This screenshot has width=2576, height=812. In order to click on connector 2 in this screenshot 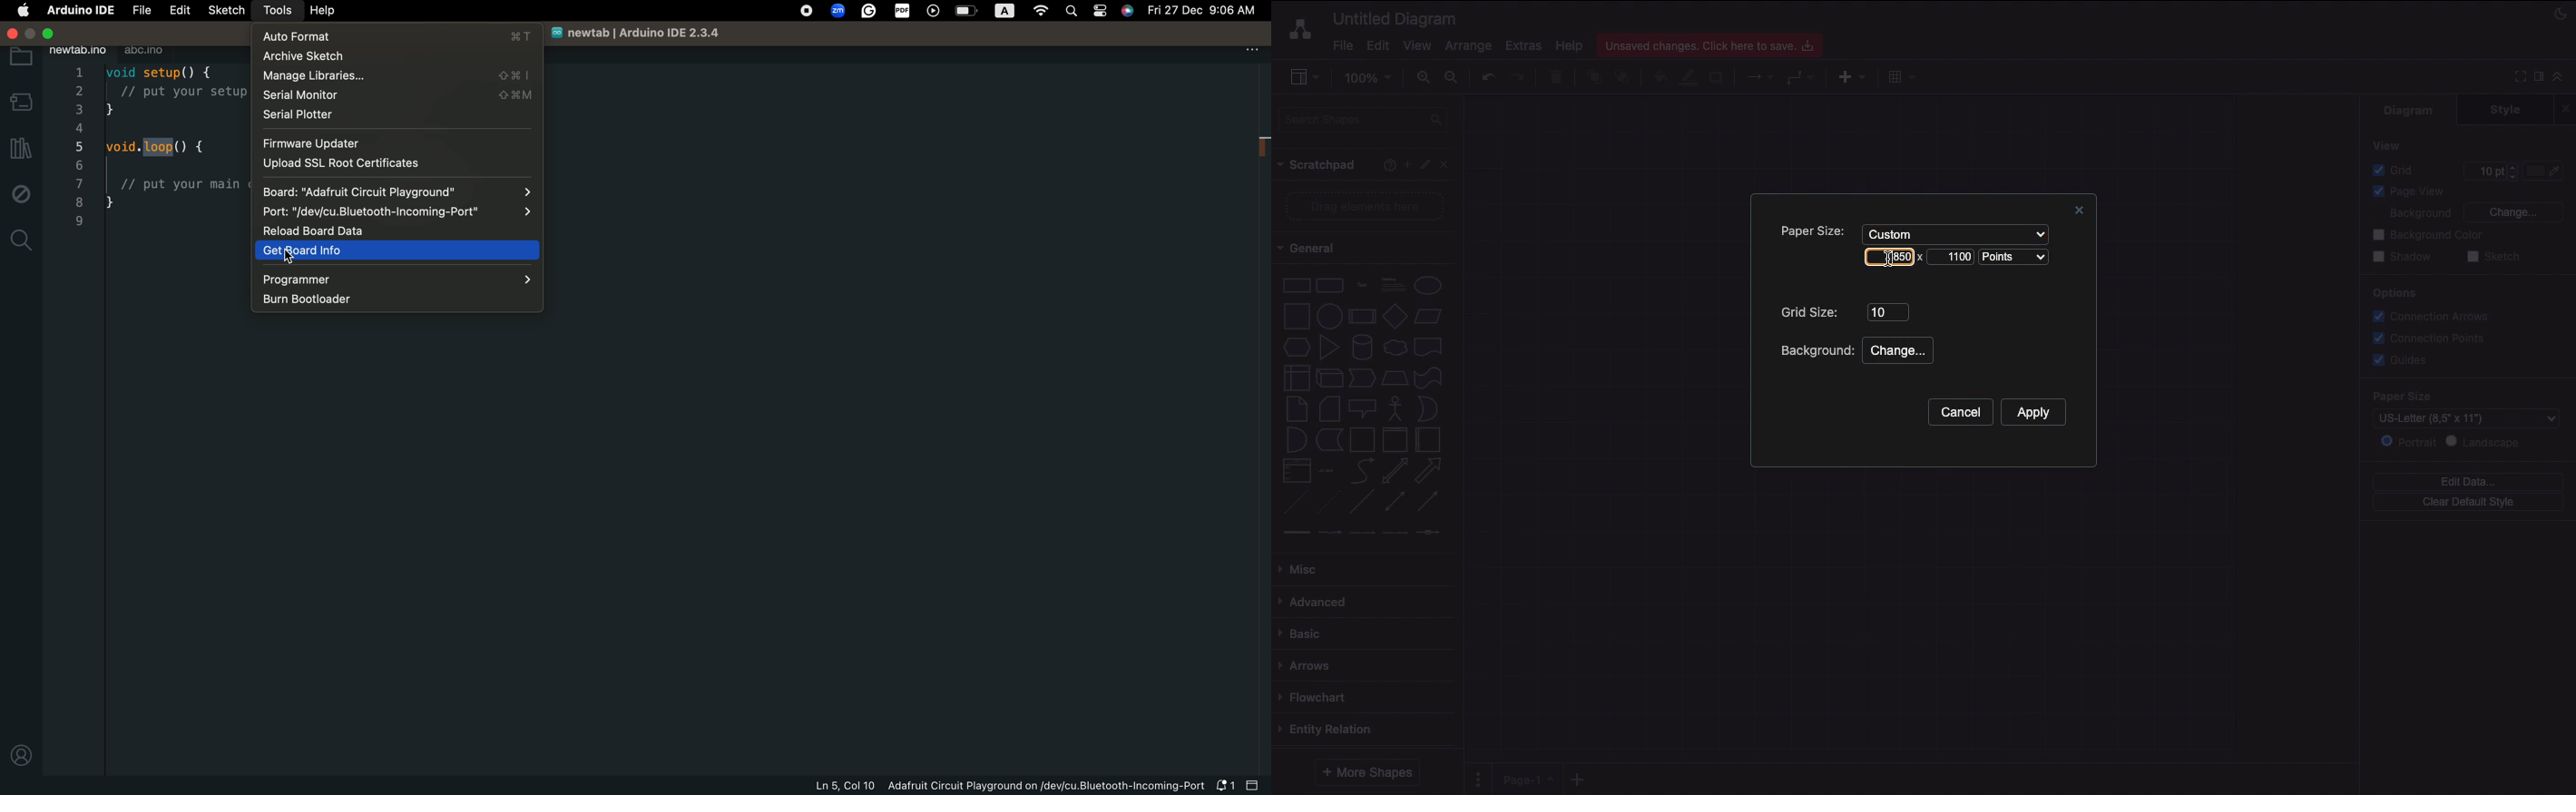, I will do `click(1329, 533)`.